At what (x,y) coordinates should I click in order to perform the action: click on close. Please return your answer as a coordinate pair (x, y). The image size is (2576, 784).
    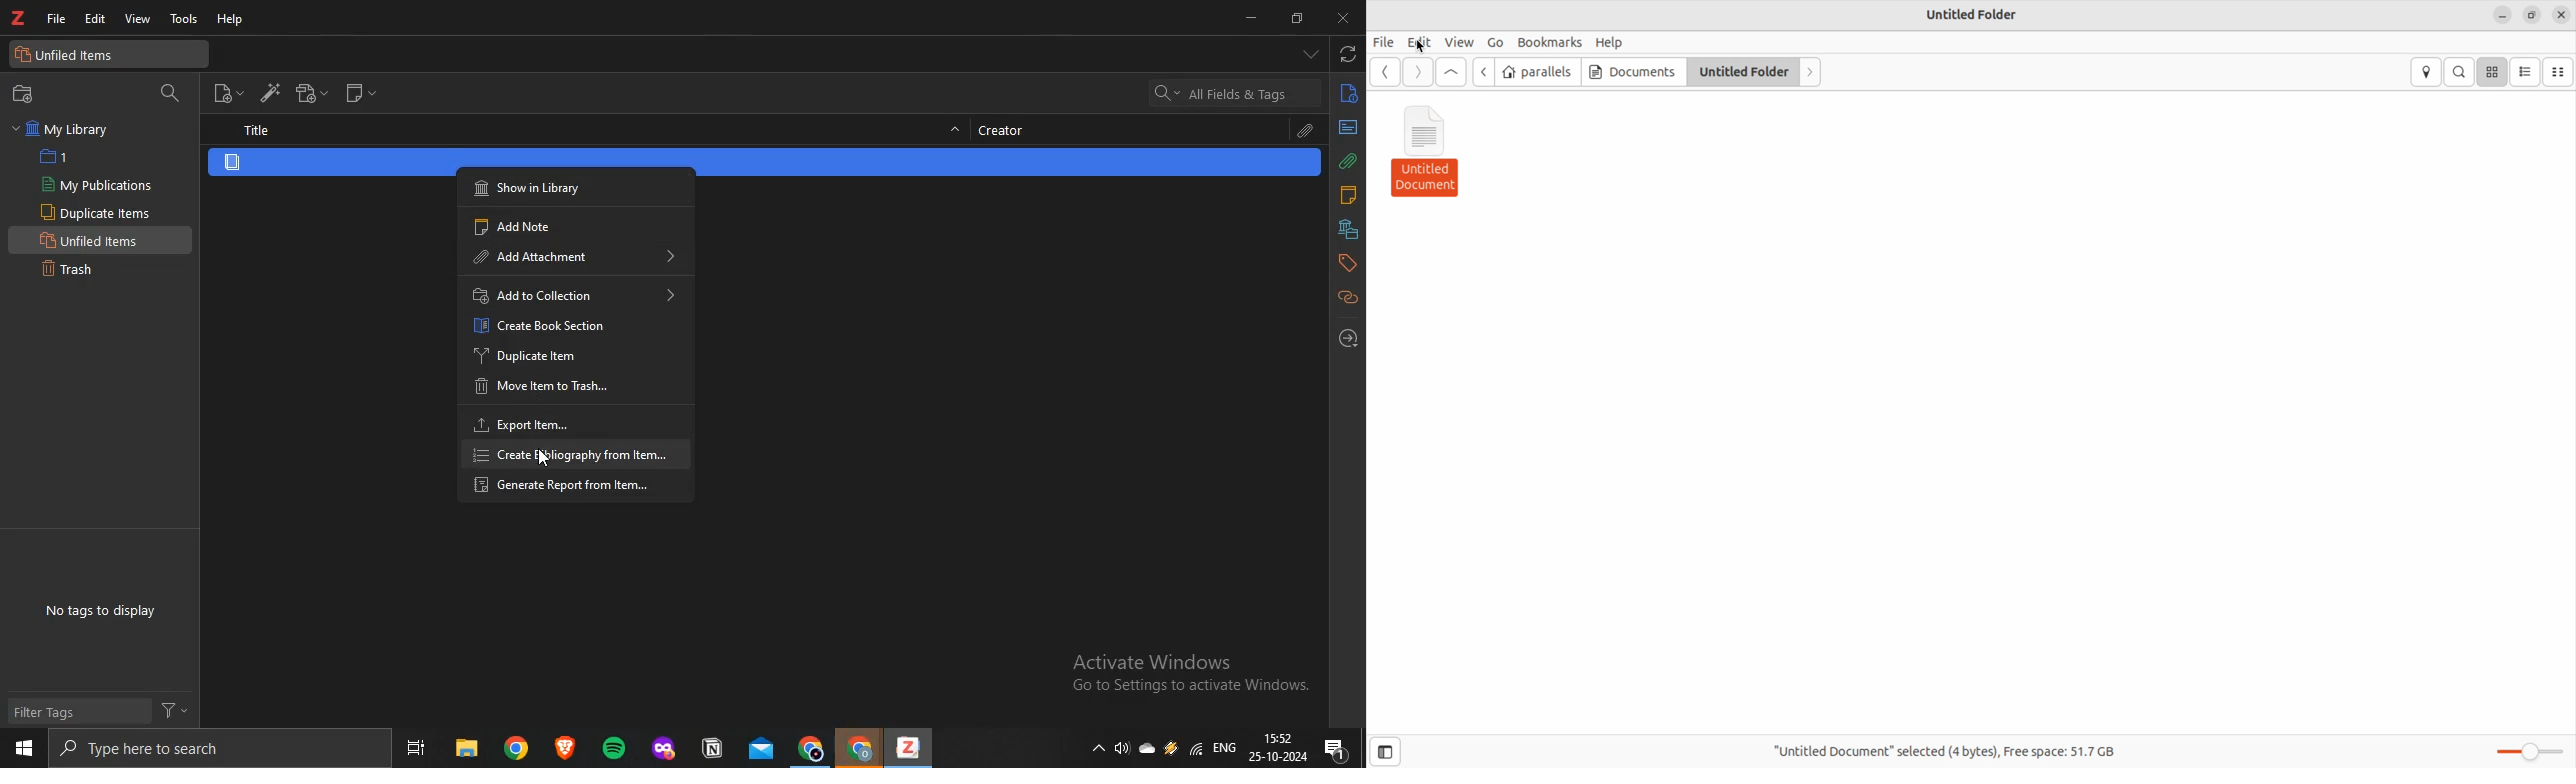
    Looking at the image, I should click on (1341, 19).